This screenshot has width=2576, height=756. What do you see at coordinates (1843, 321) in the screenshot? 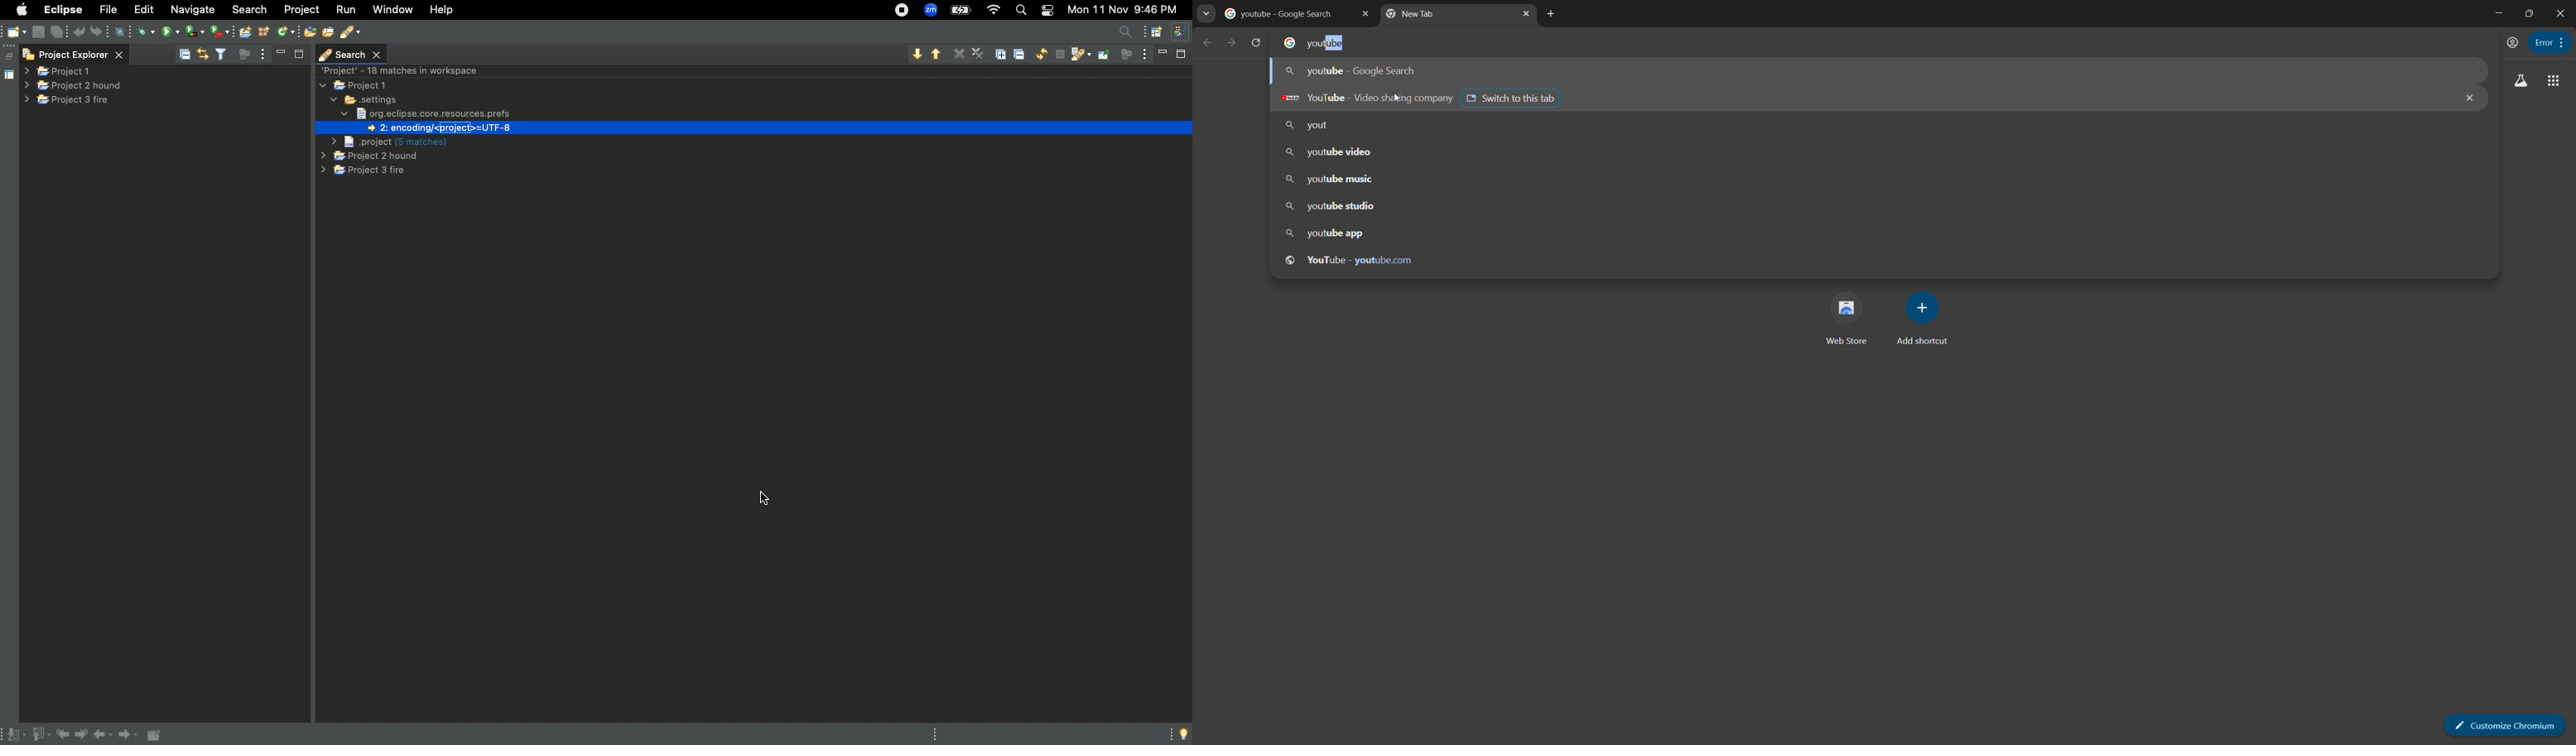
I see `web store shortcut` at bounding box center [1843, 321].